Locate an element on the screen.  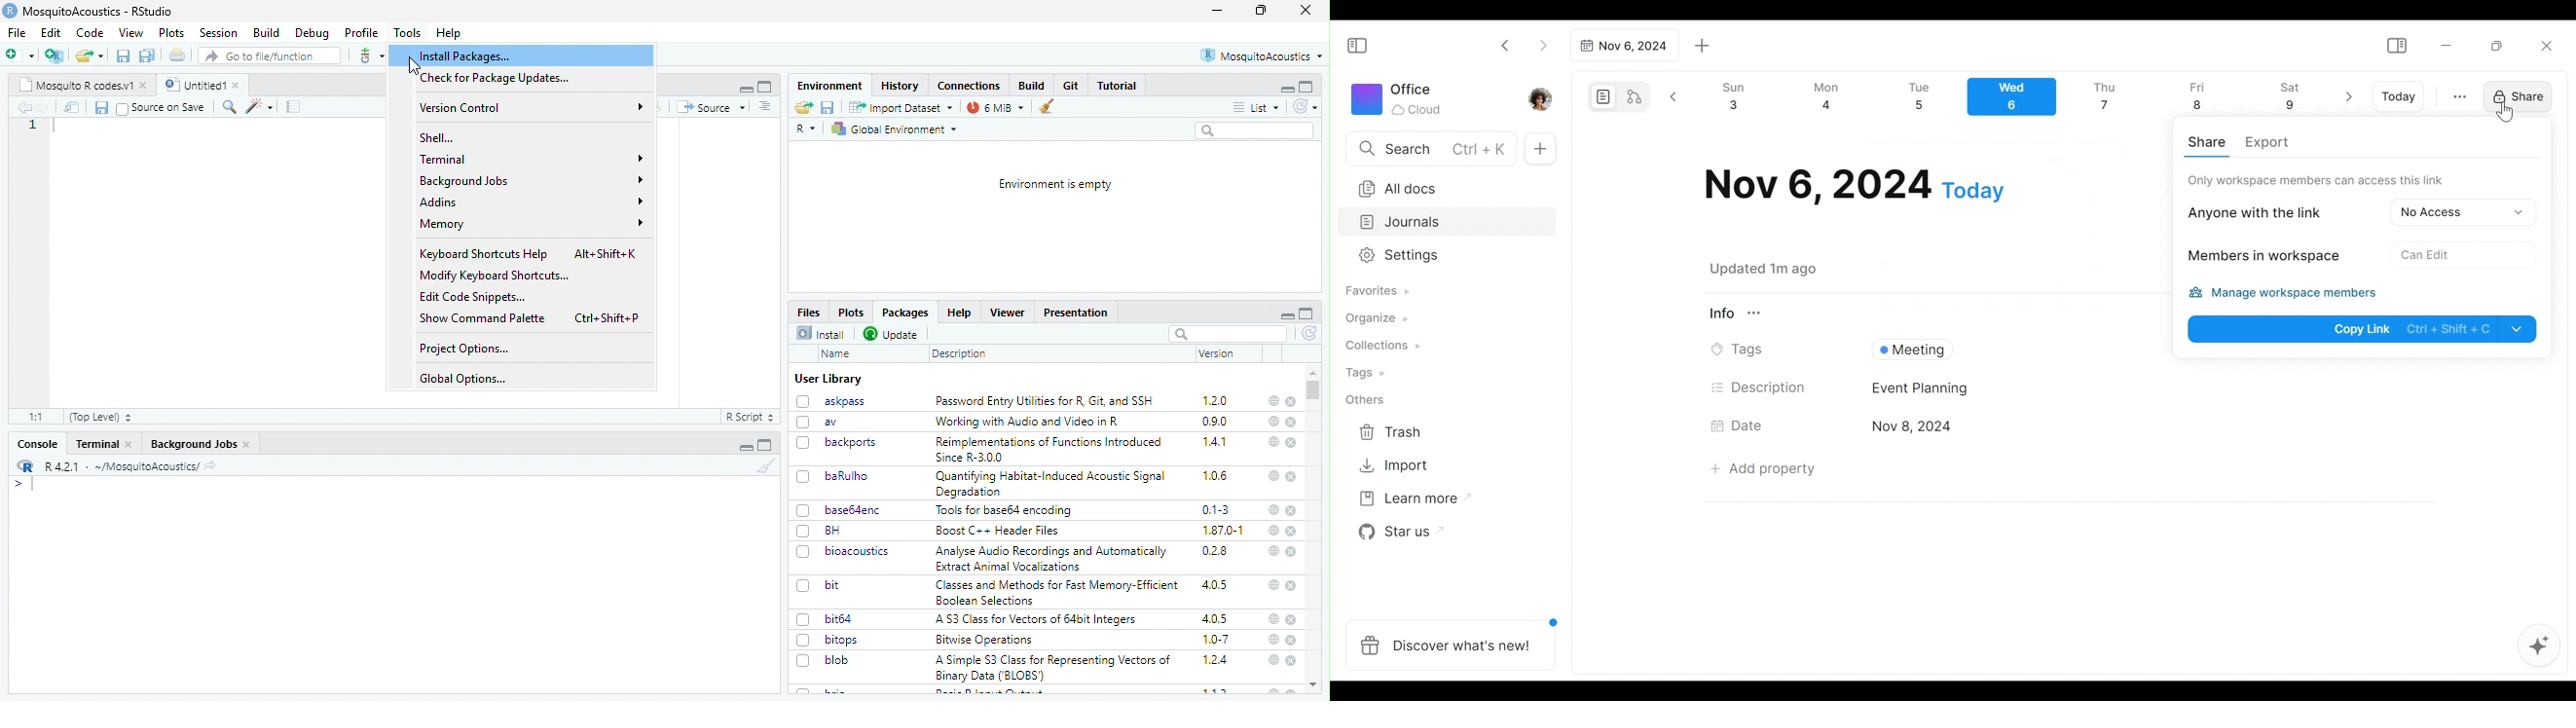
Workspace icon is located at coordinates (1399, 97).